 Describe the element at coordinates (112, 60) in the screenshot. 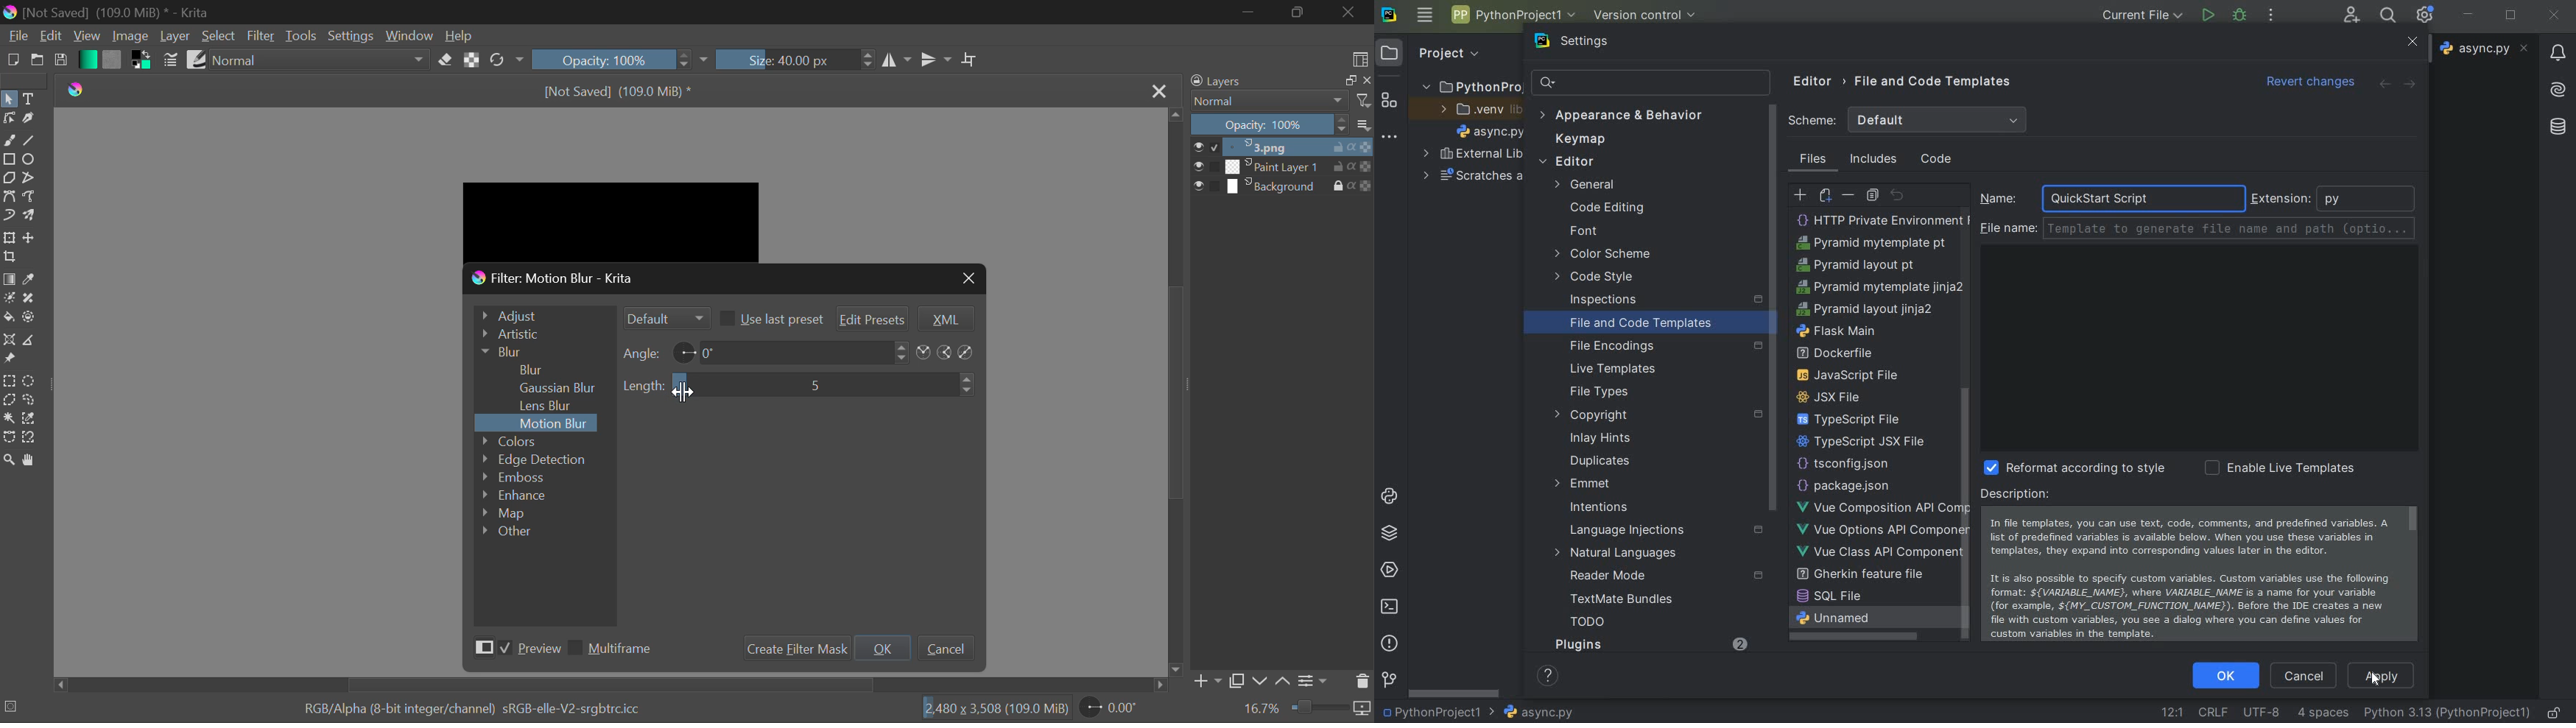

I see `Pattern` at that location.